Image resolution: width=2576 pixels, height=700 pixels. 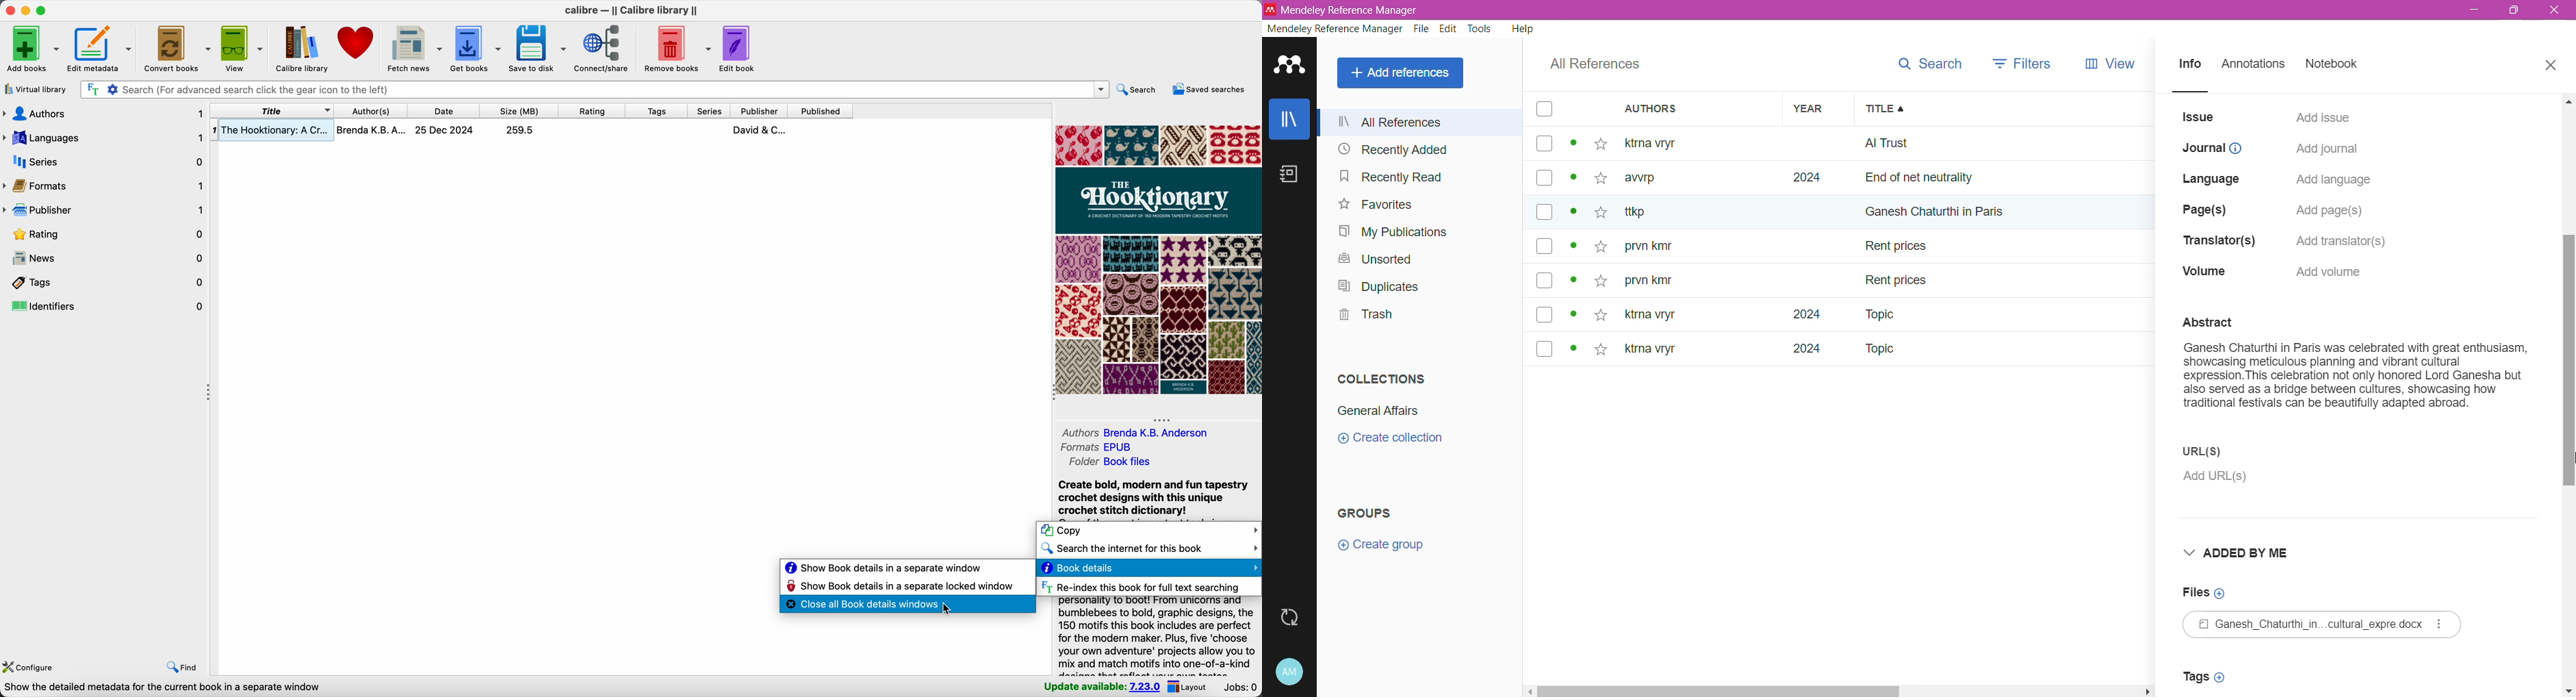 What do you see at coordinates (2566, 461) in the screenshot?
I see `Drag to Final scroll position` at bounding box center [2566, 461].